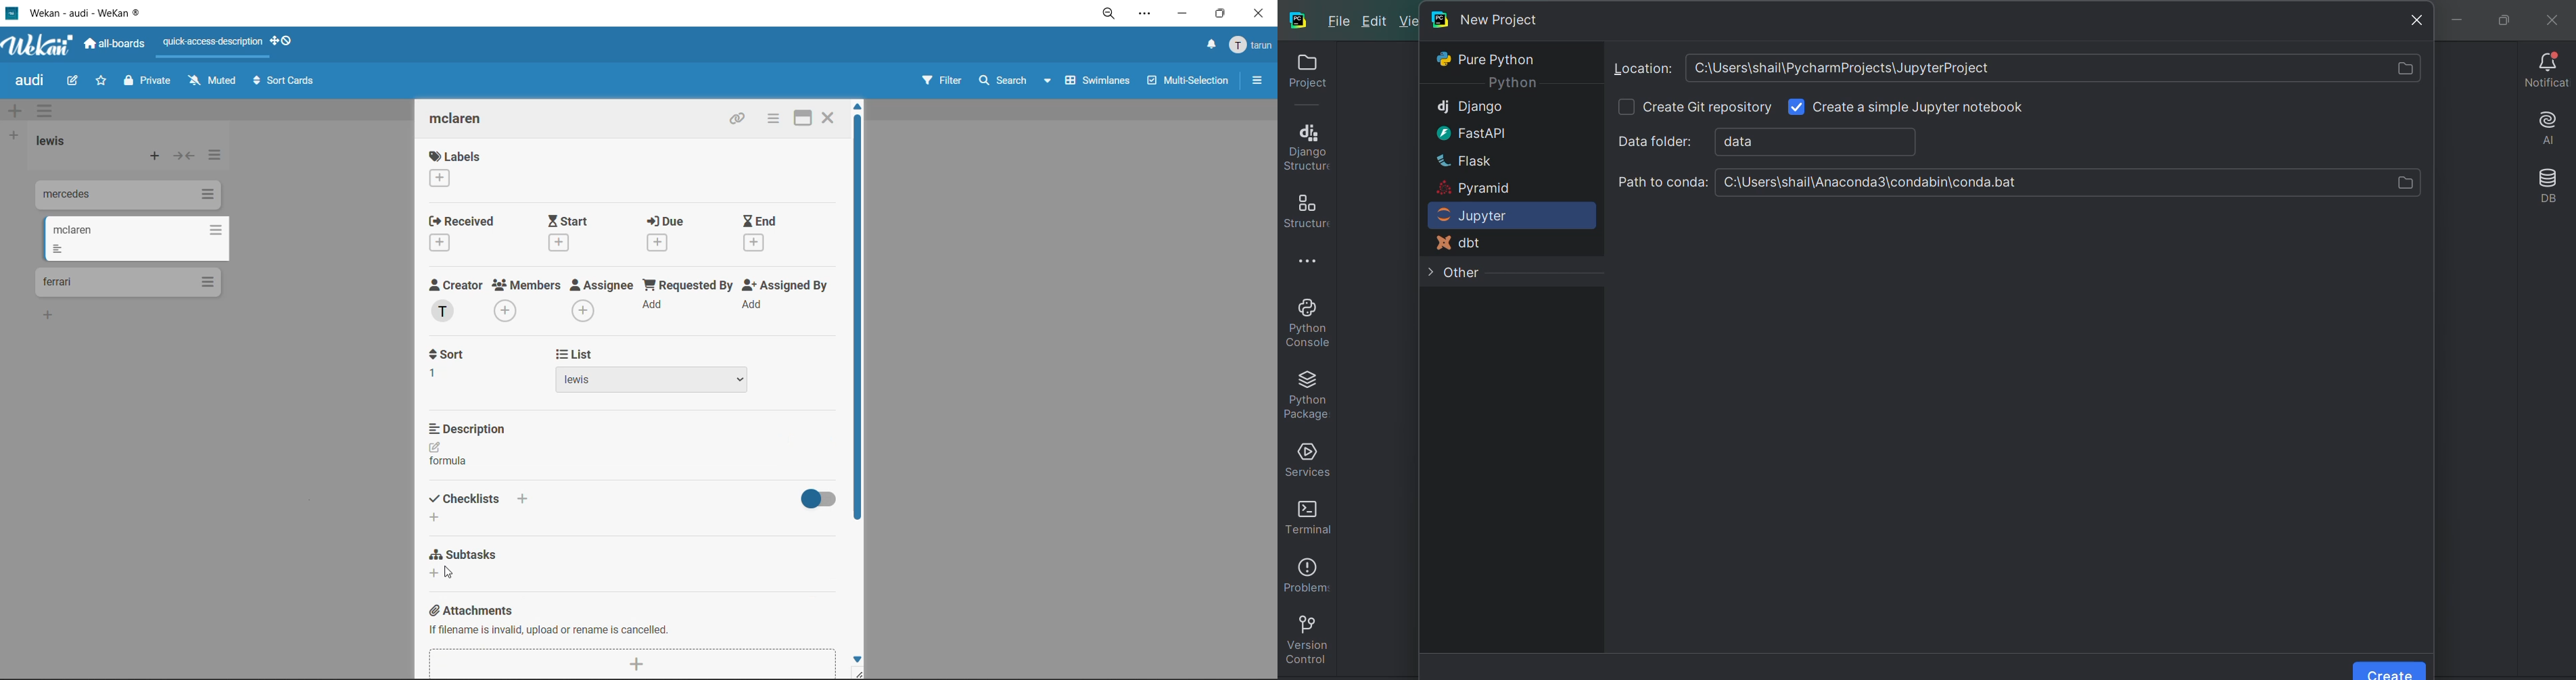  Describe the element at coordinates (741, 120) in the screenshot. I see `copy link` at that location.